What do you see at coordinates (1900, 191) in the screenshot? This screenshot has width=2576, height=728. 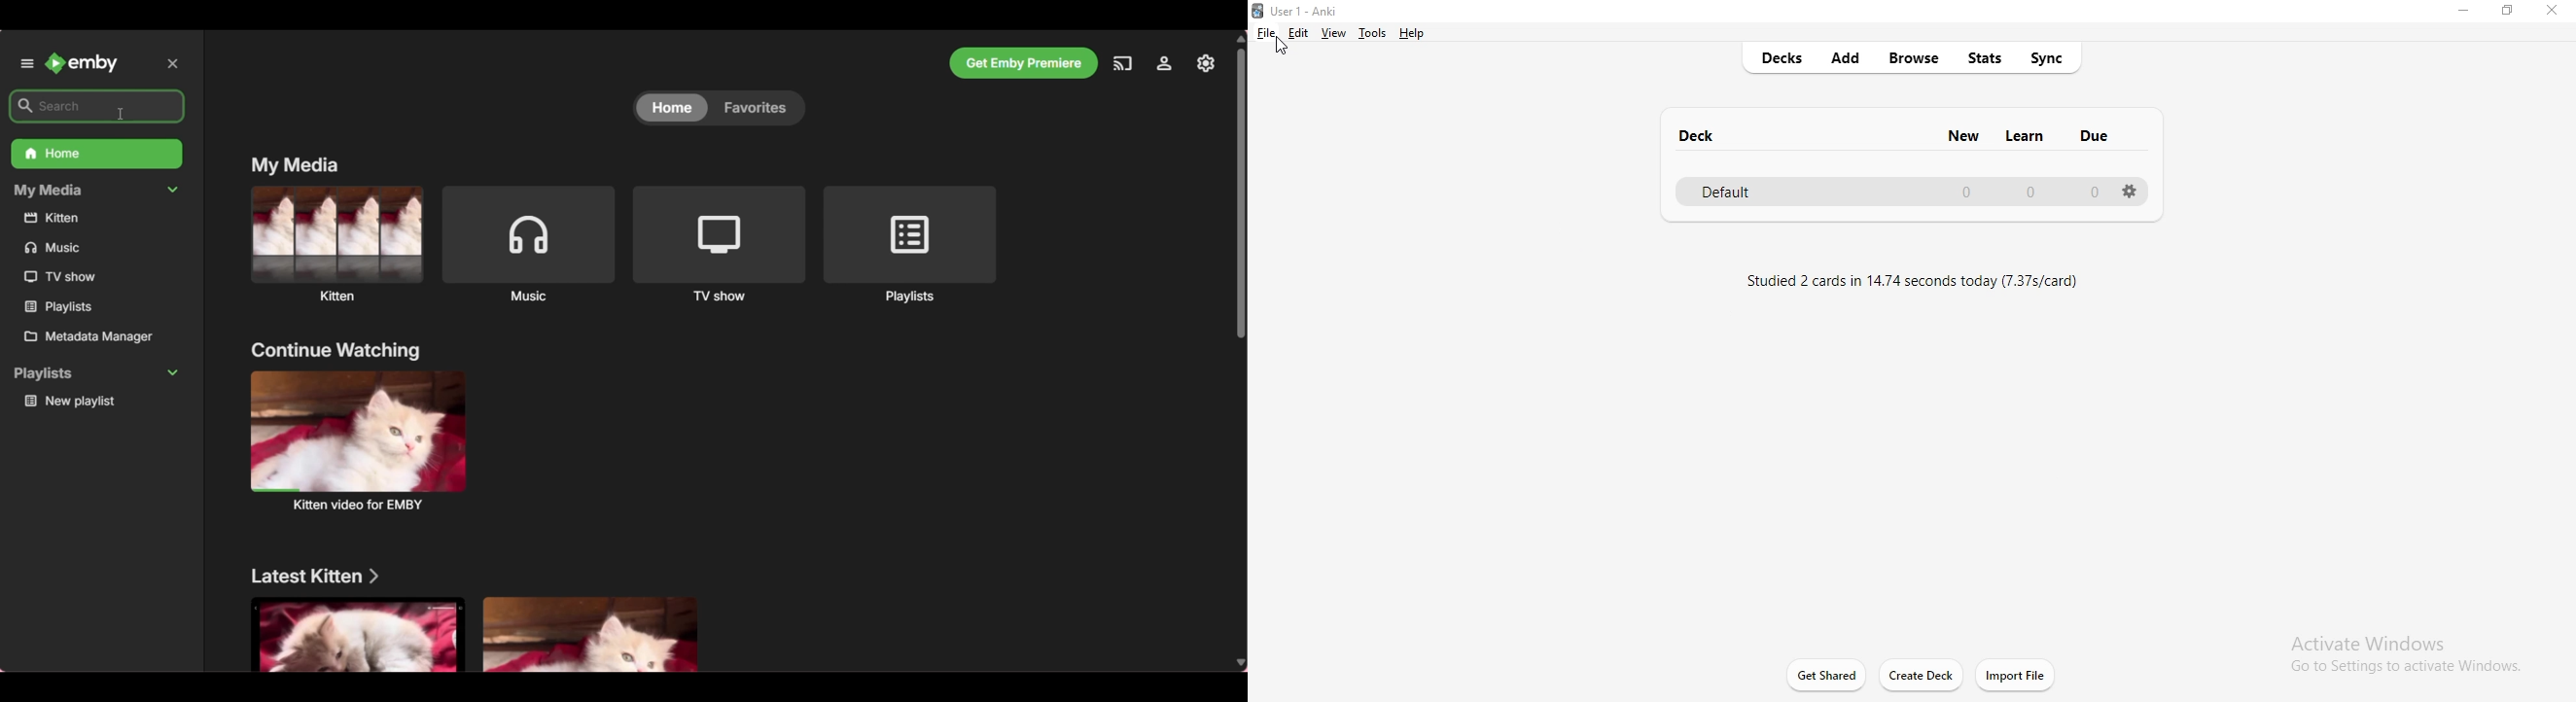 I see `defsult` at bounding box center [1900, 191].